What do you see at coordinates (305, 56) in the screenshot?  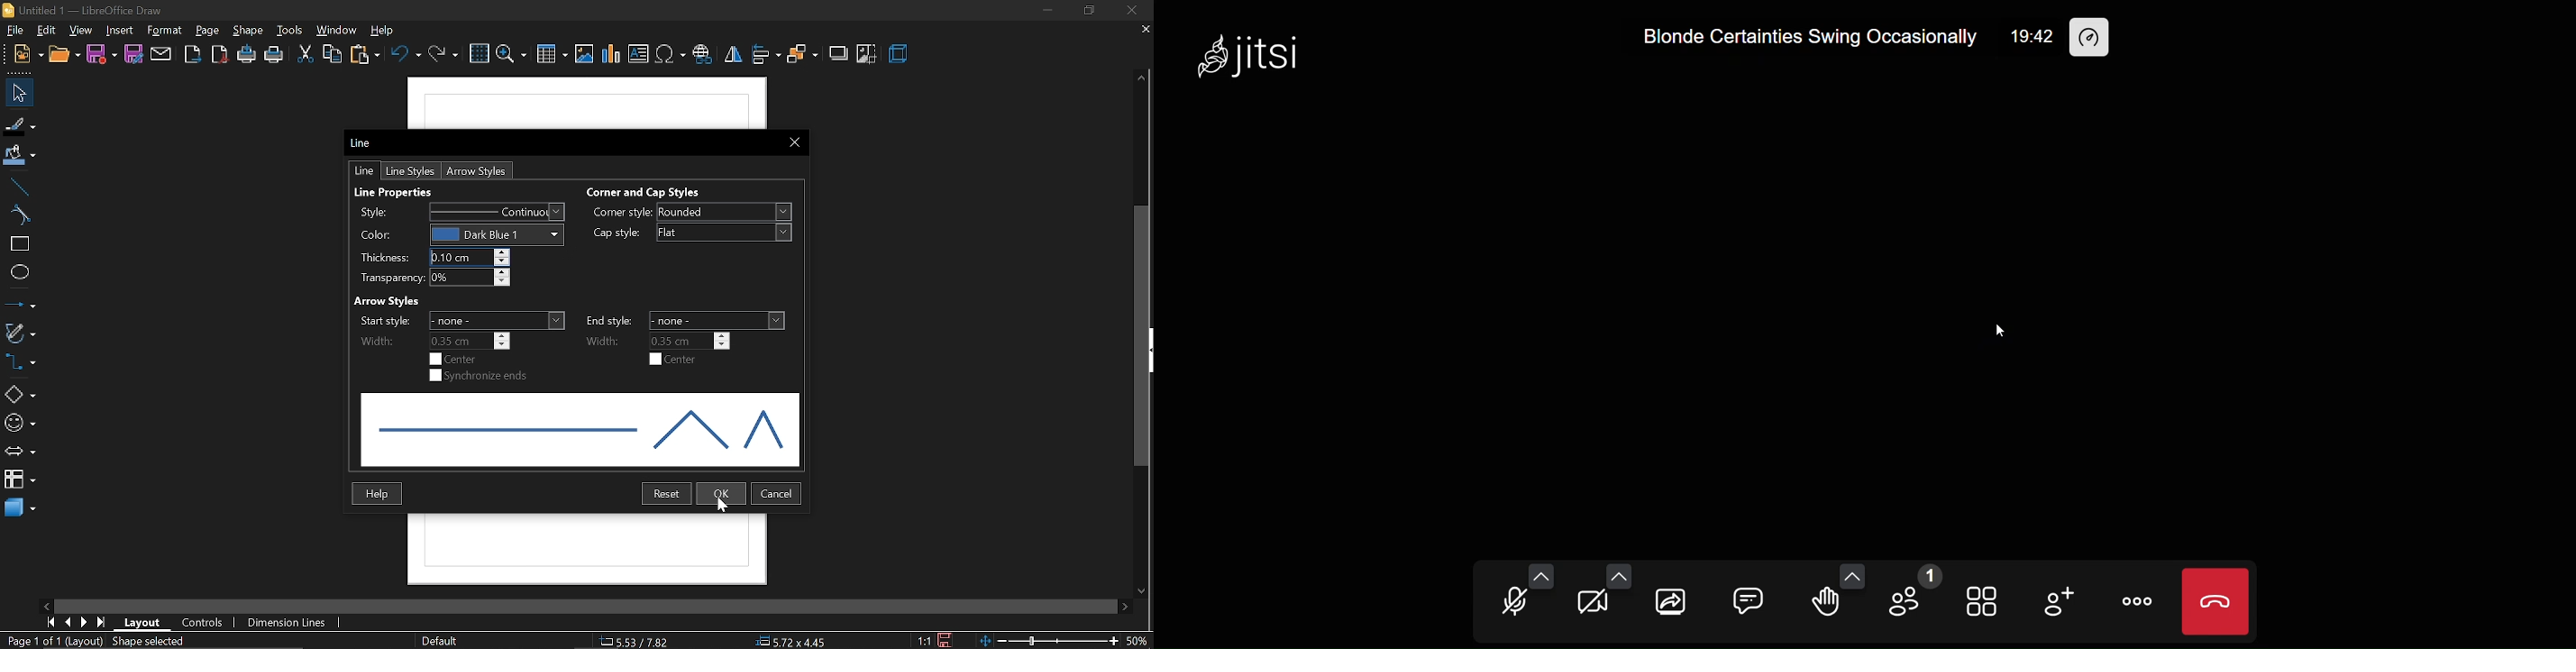 I see `cut ` at bounding box center [305, 56].